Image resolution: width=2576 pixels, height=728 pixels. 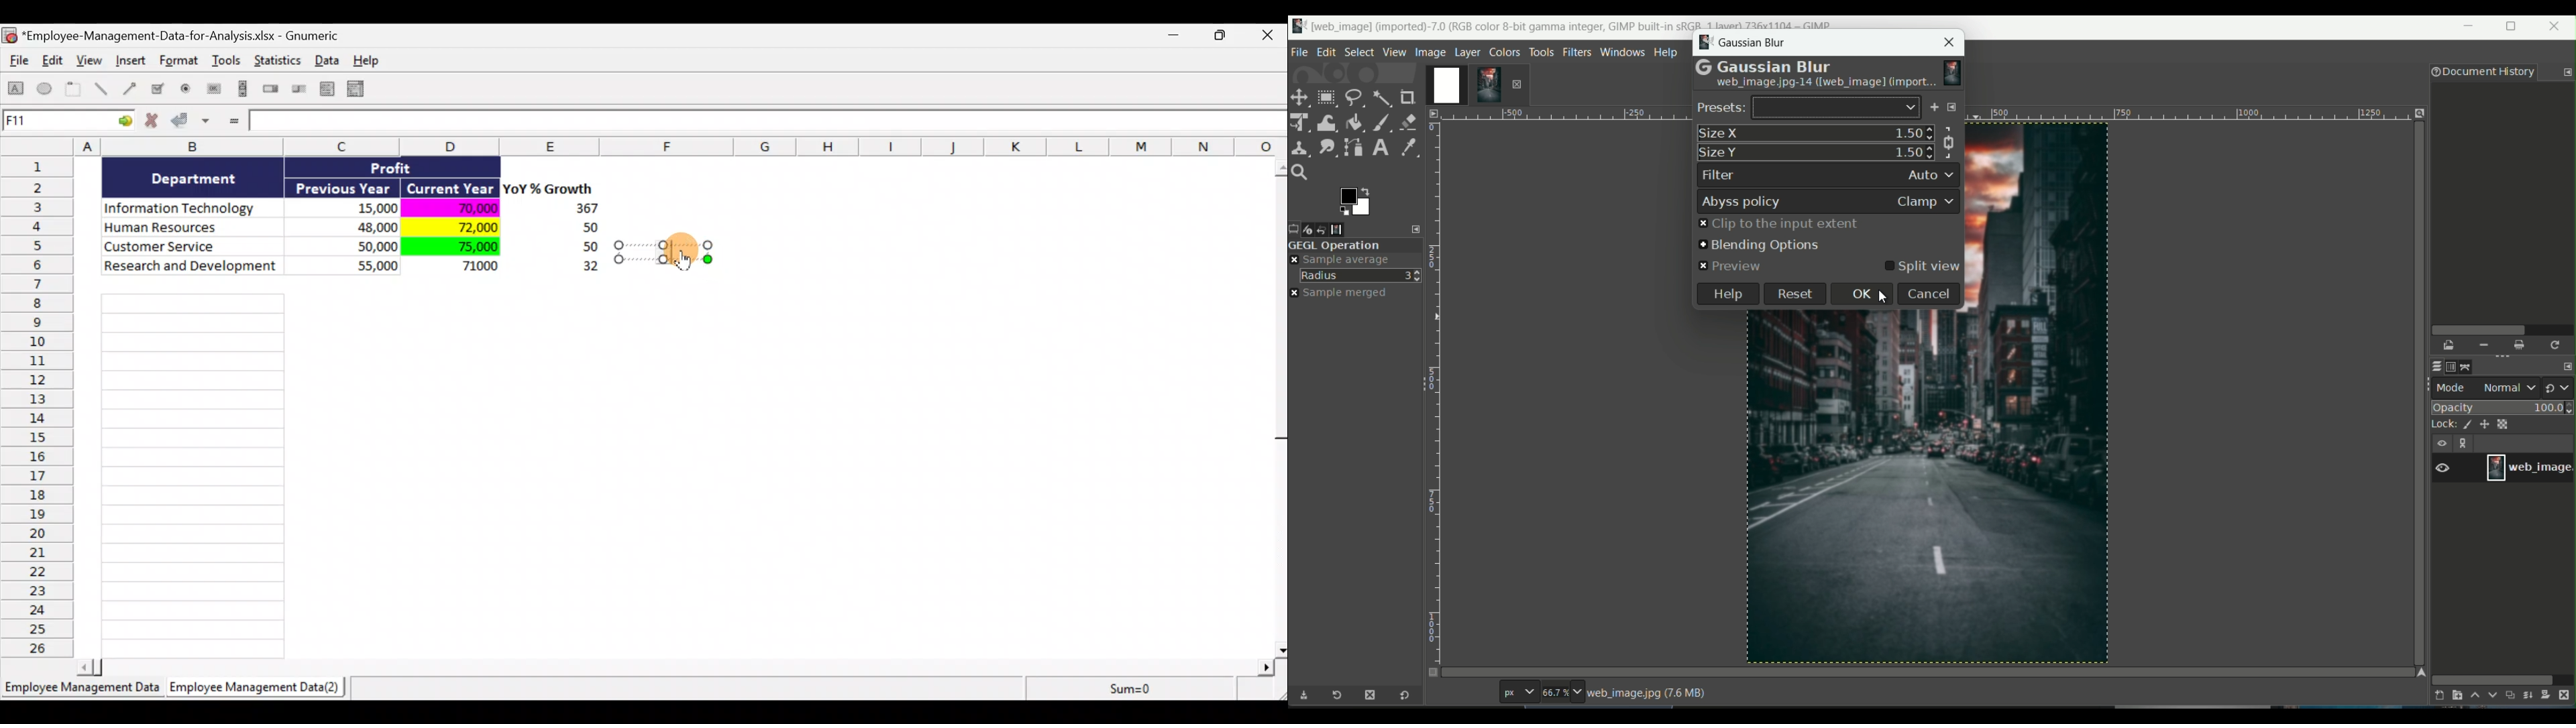 What do you see at coordinates (1727, 294) in the screenshot?
I see `help` at bounding box center [1727, 294].